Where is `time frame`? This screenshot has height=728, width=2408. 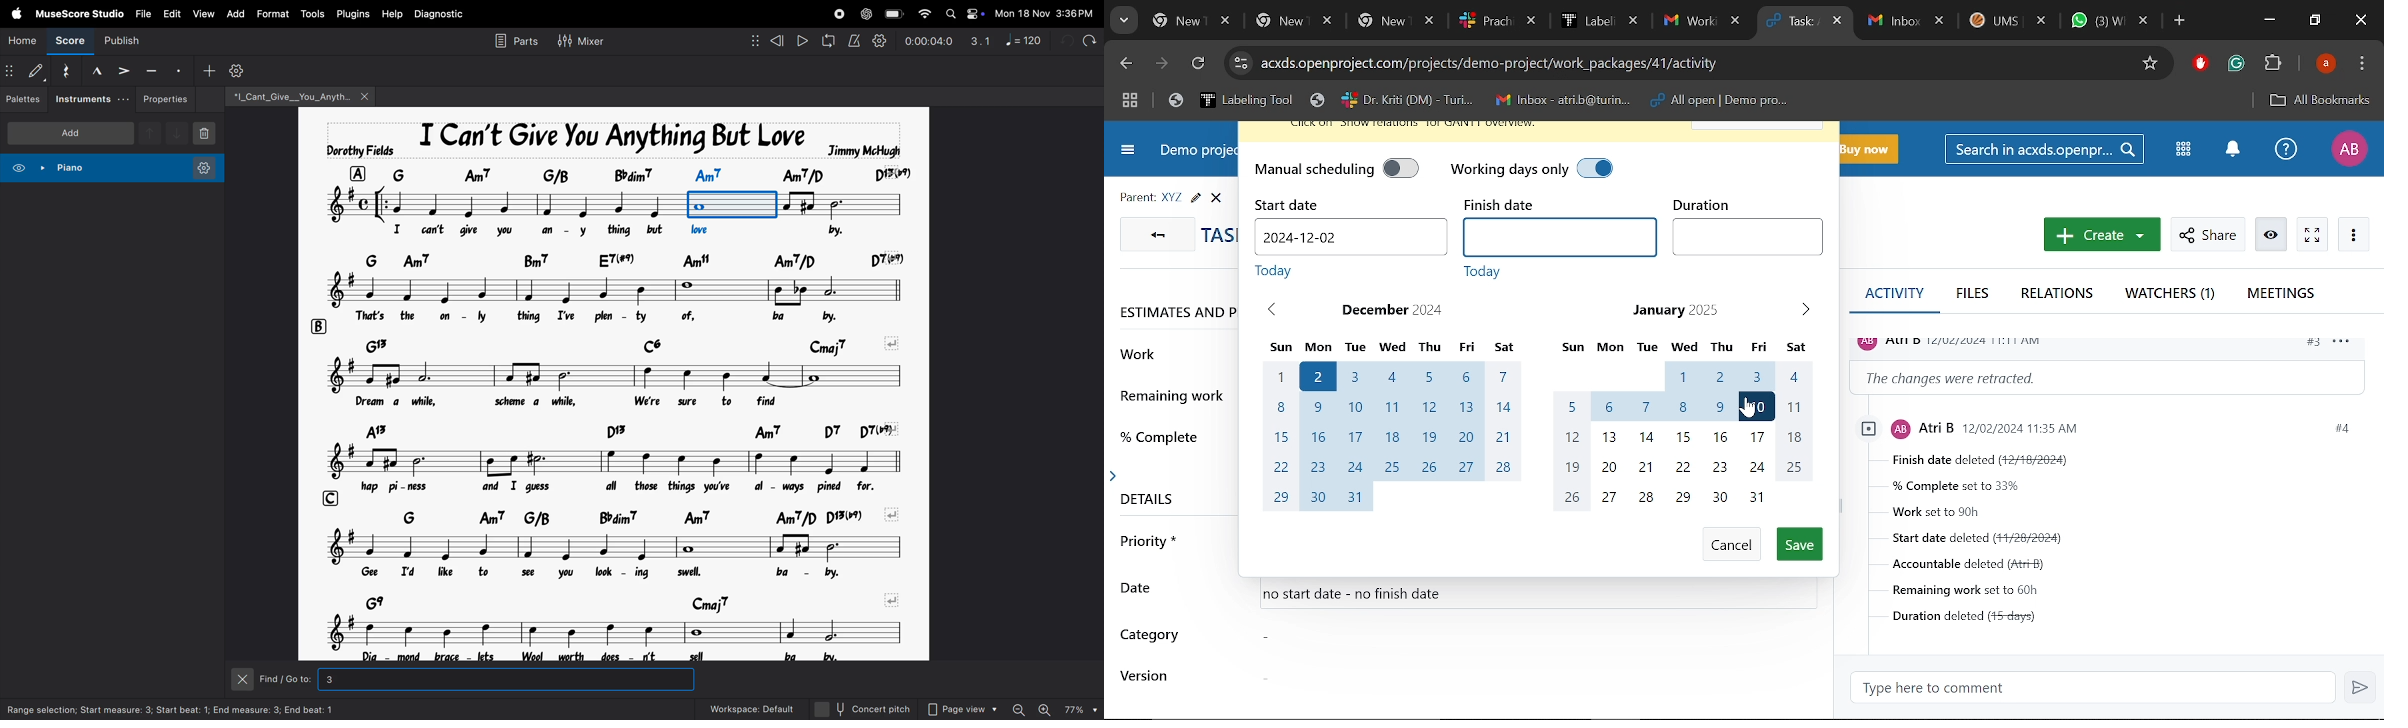
time frame is located at coordinates (925, 41).